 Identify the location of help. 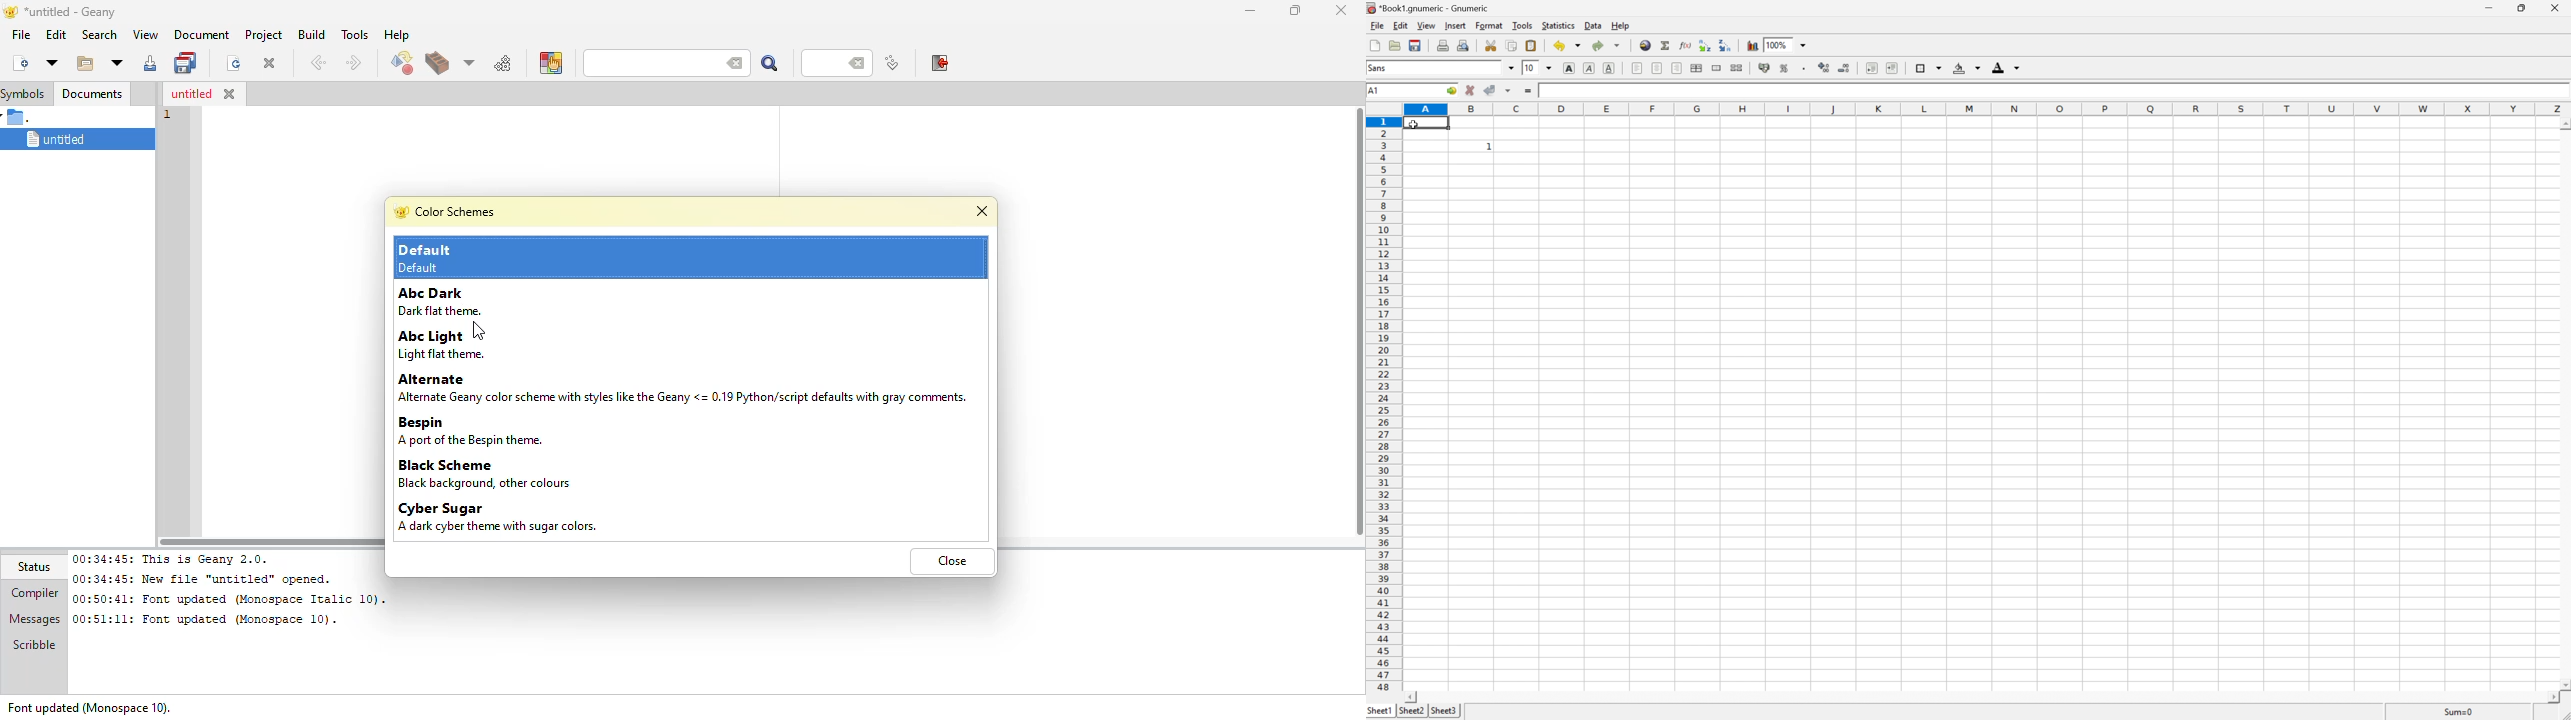
(1620, 26).